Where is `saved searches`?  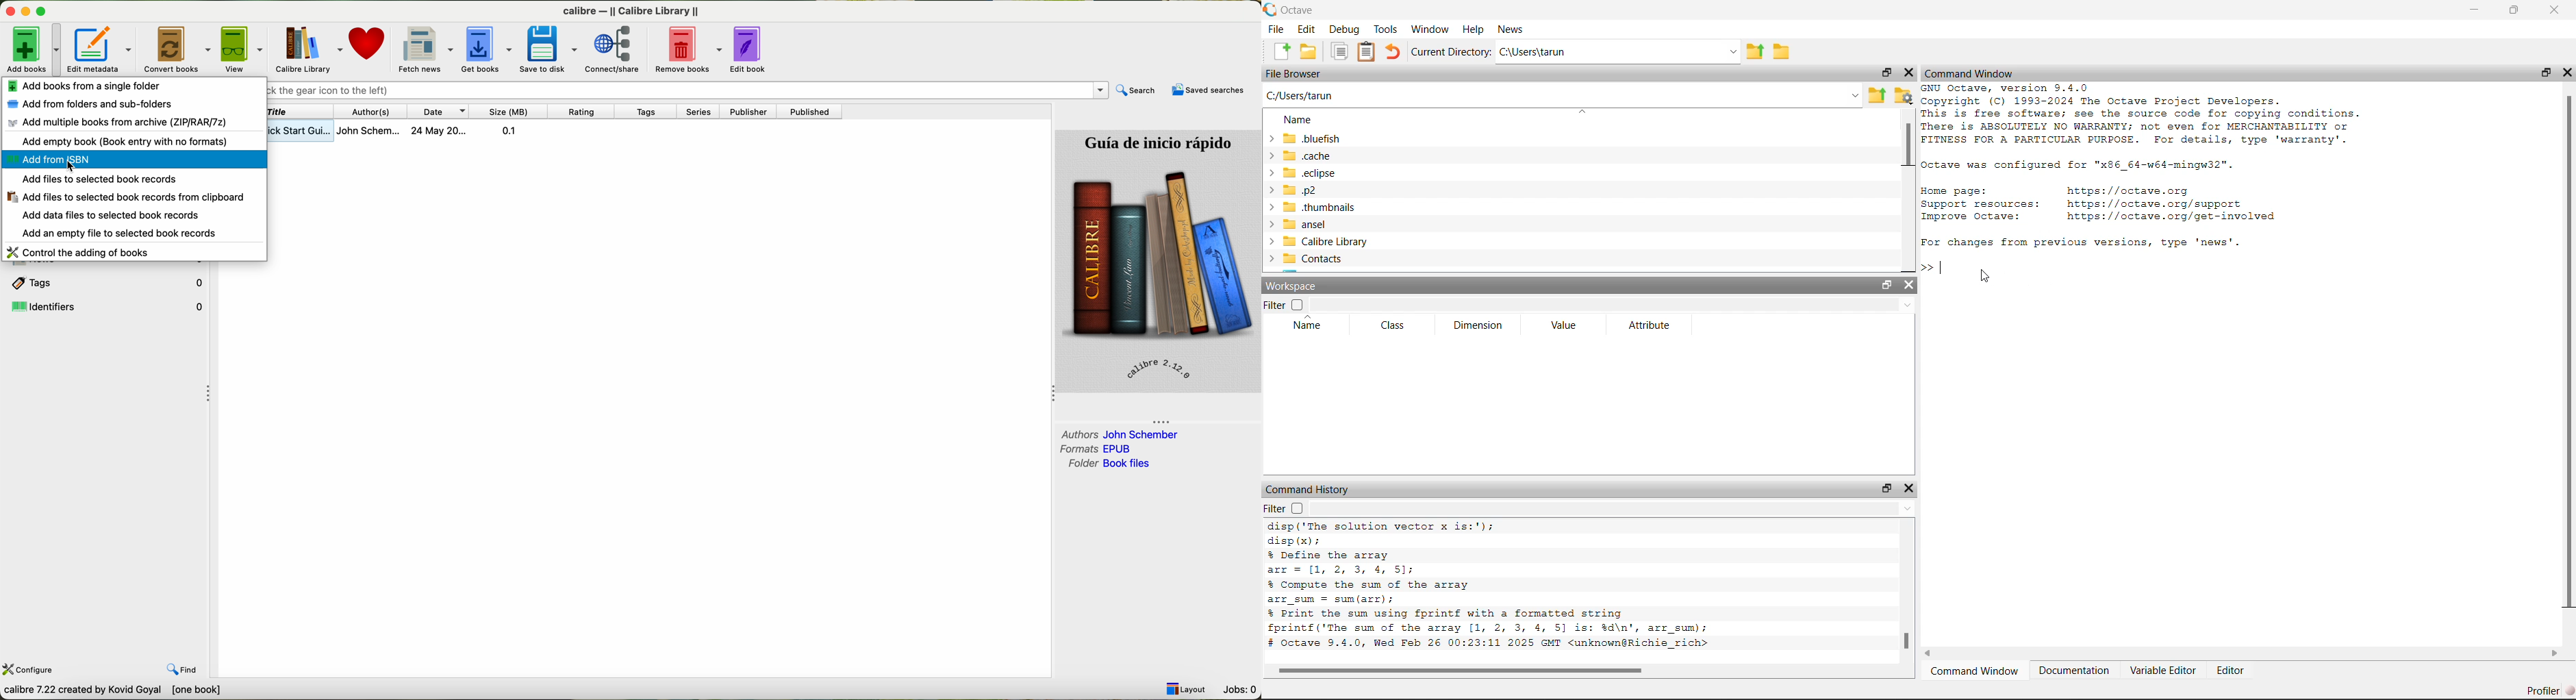 saved searches is located at coordinates (1207, 91).